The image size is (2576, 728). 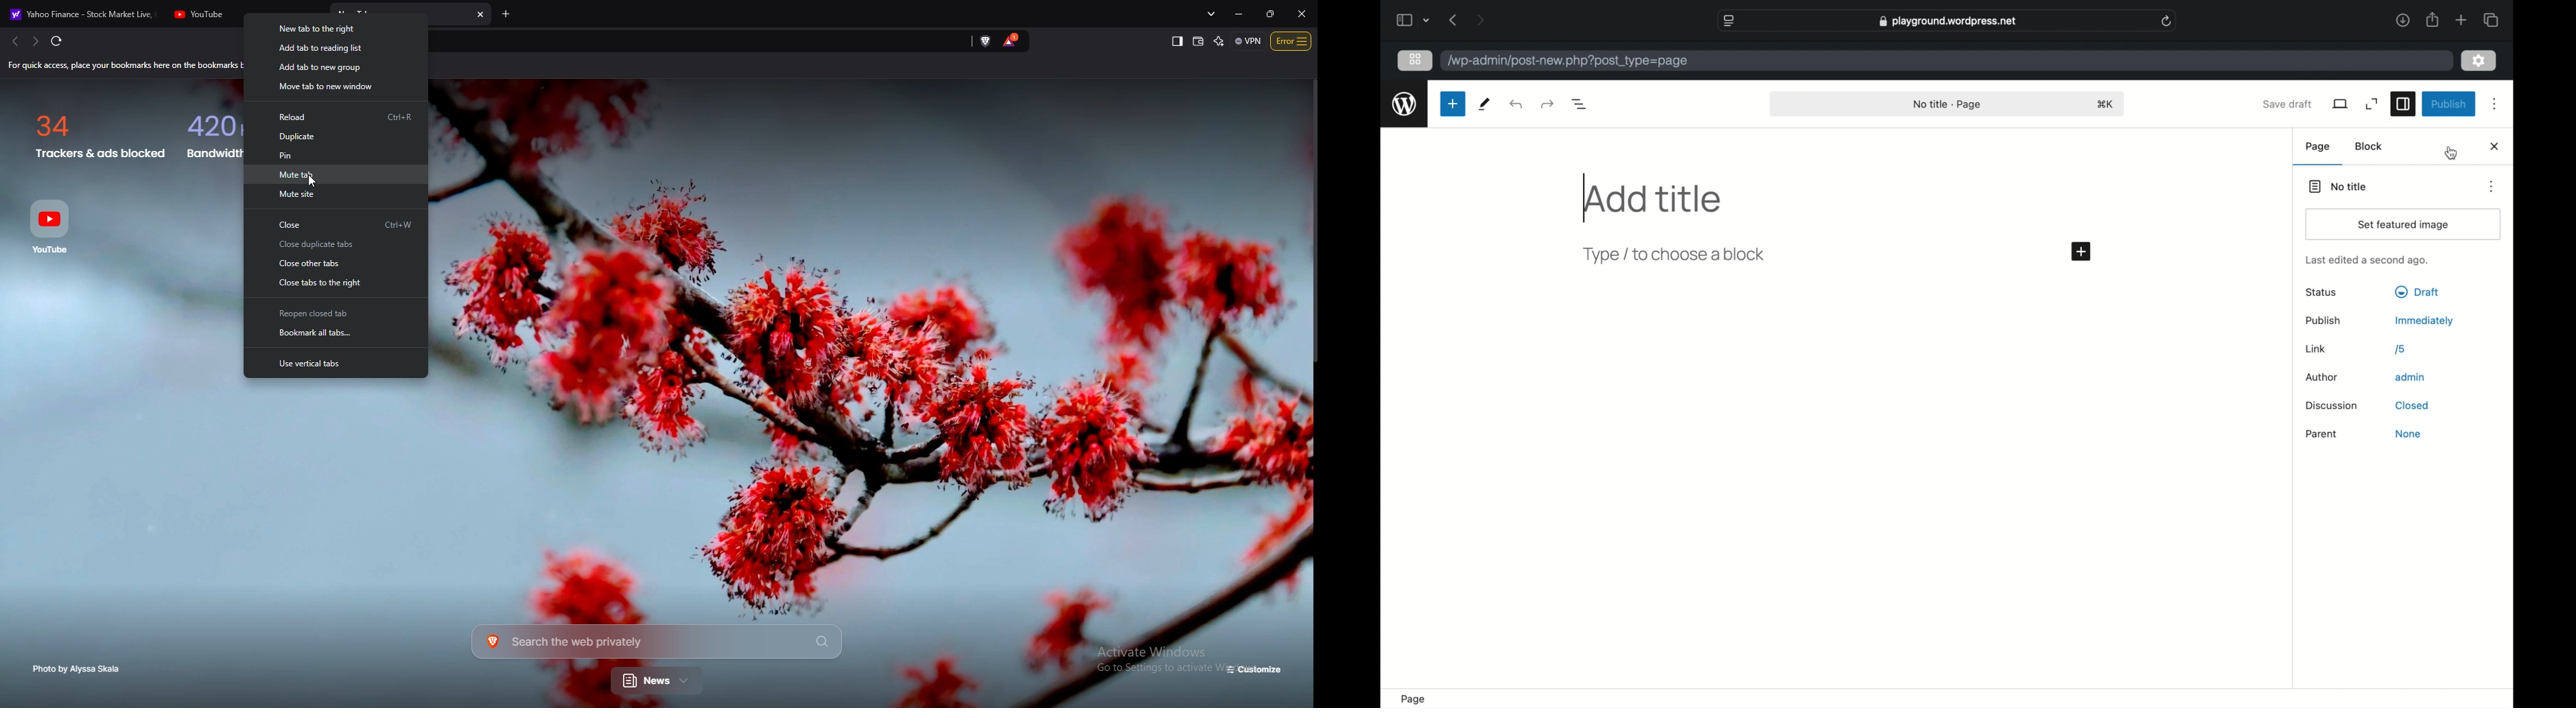 I want to click on move tab to new window, so click(x=336, y=88).